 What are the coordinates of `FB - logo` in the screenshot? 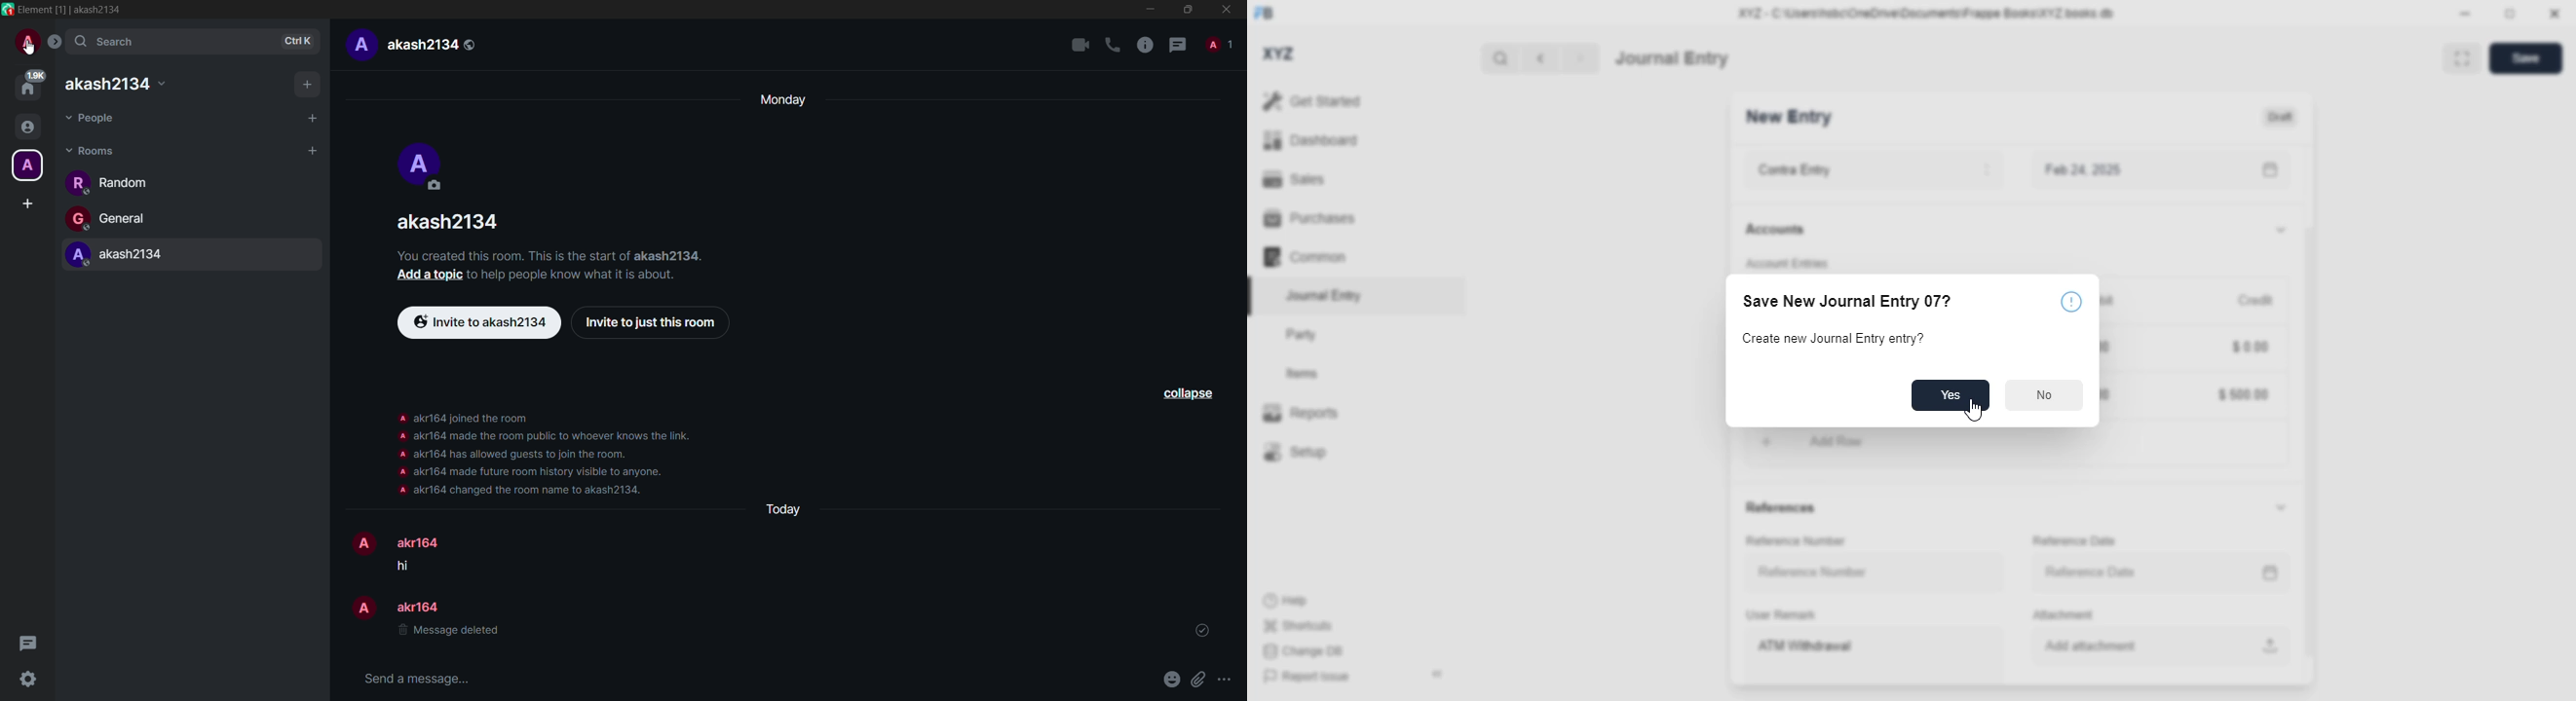 It's located at (1264, 13).